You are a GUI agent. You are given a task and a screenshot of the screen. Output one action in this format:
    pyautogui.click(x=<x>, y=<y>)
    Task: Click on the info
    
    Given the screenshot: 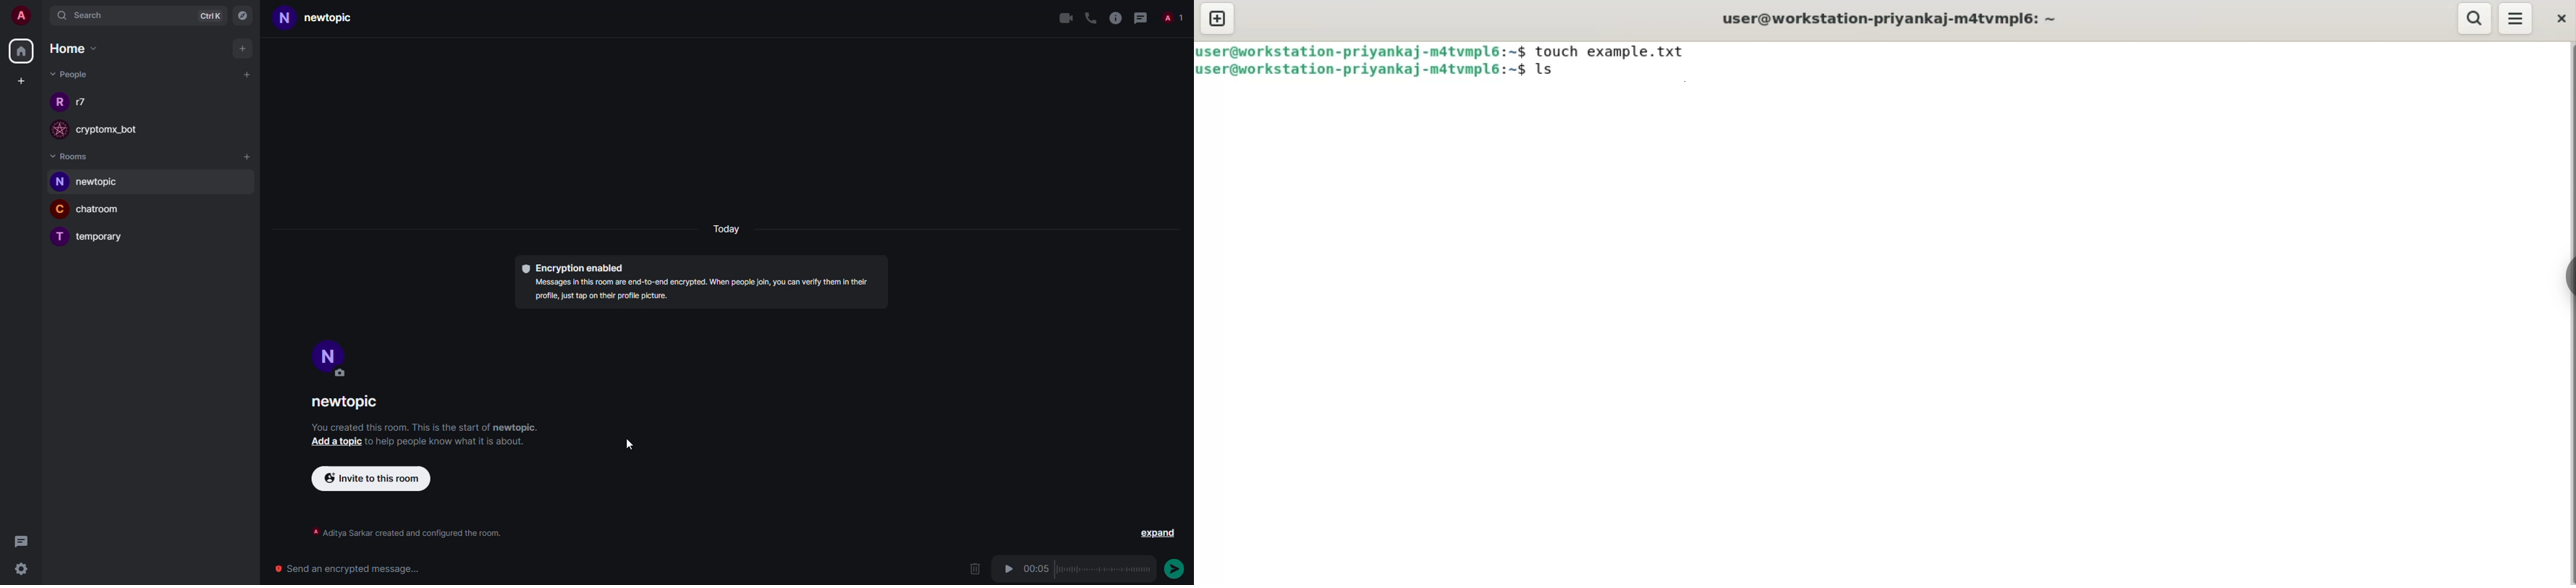 What is the action you would take?
    pyautogui.click(x=401, y=533)
    